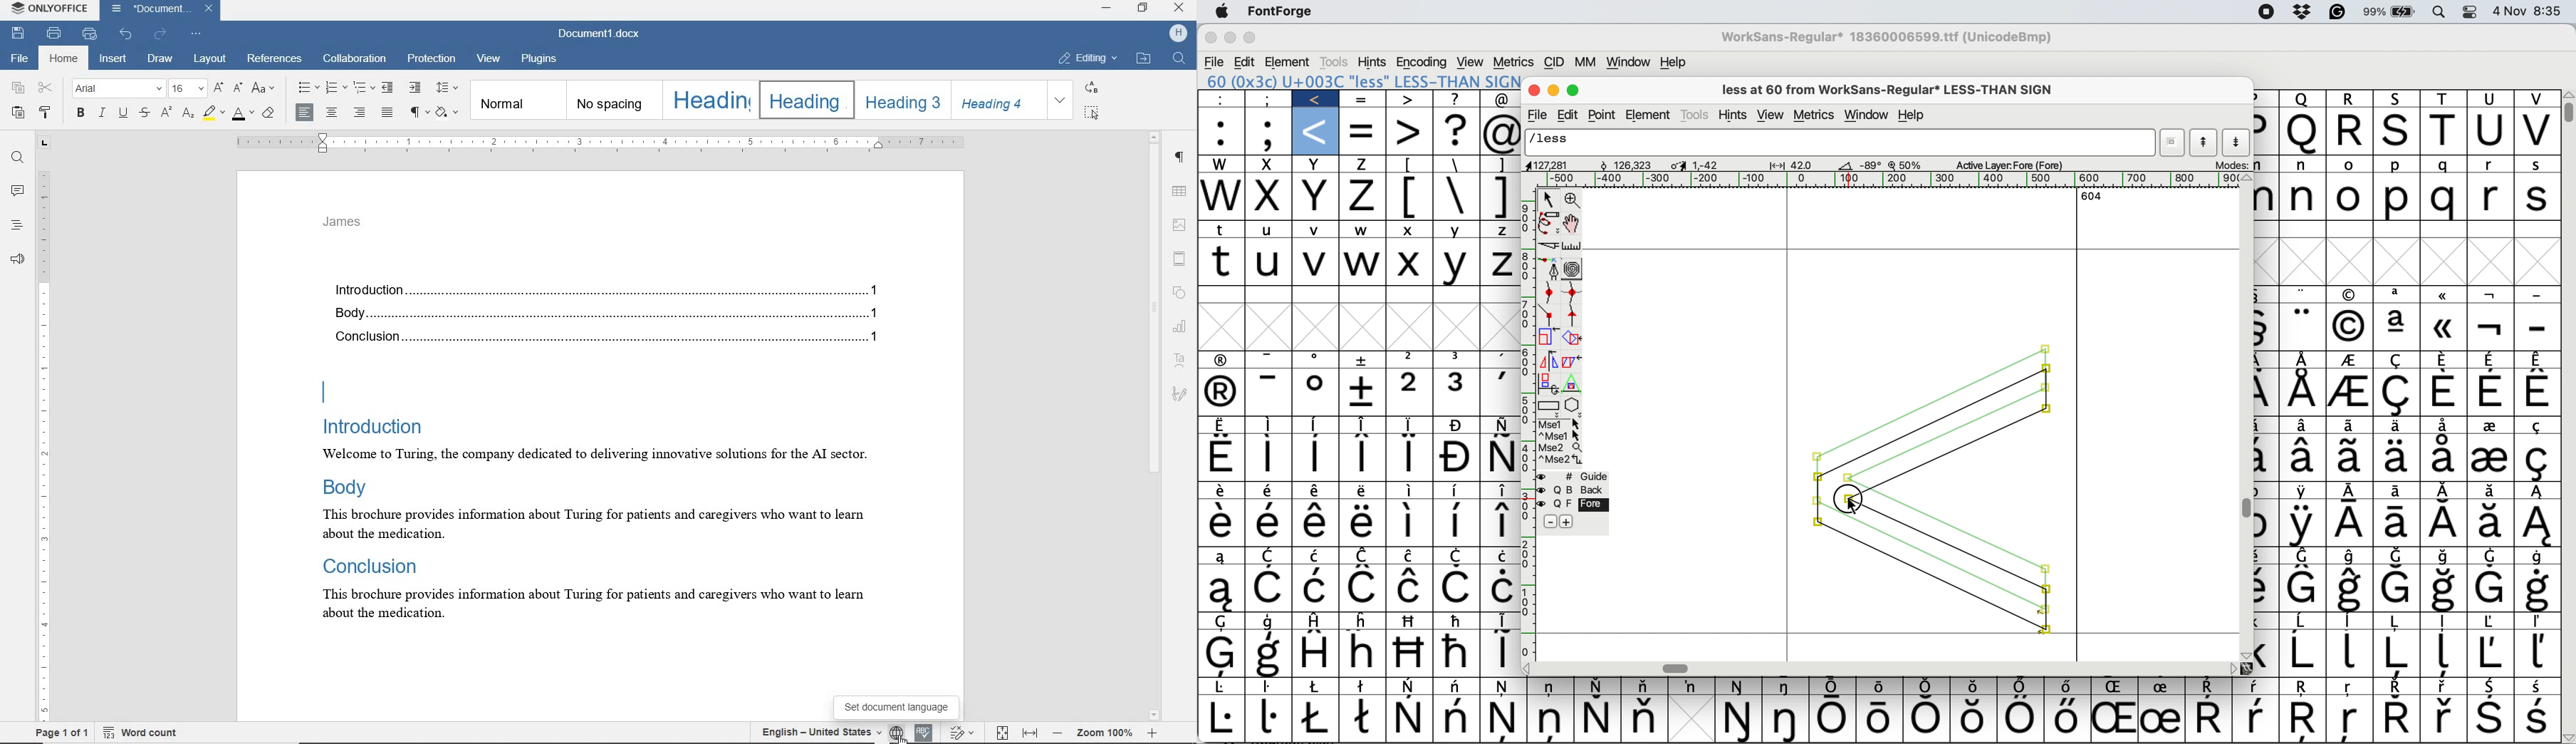 The image size is (2576, 756). Describe the element at coordinates (1552, 686) in the screenshot. I see `Symbol` at that location.